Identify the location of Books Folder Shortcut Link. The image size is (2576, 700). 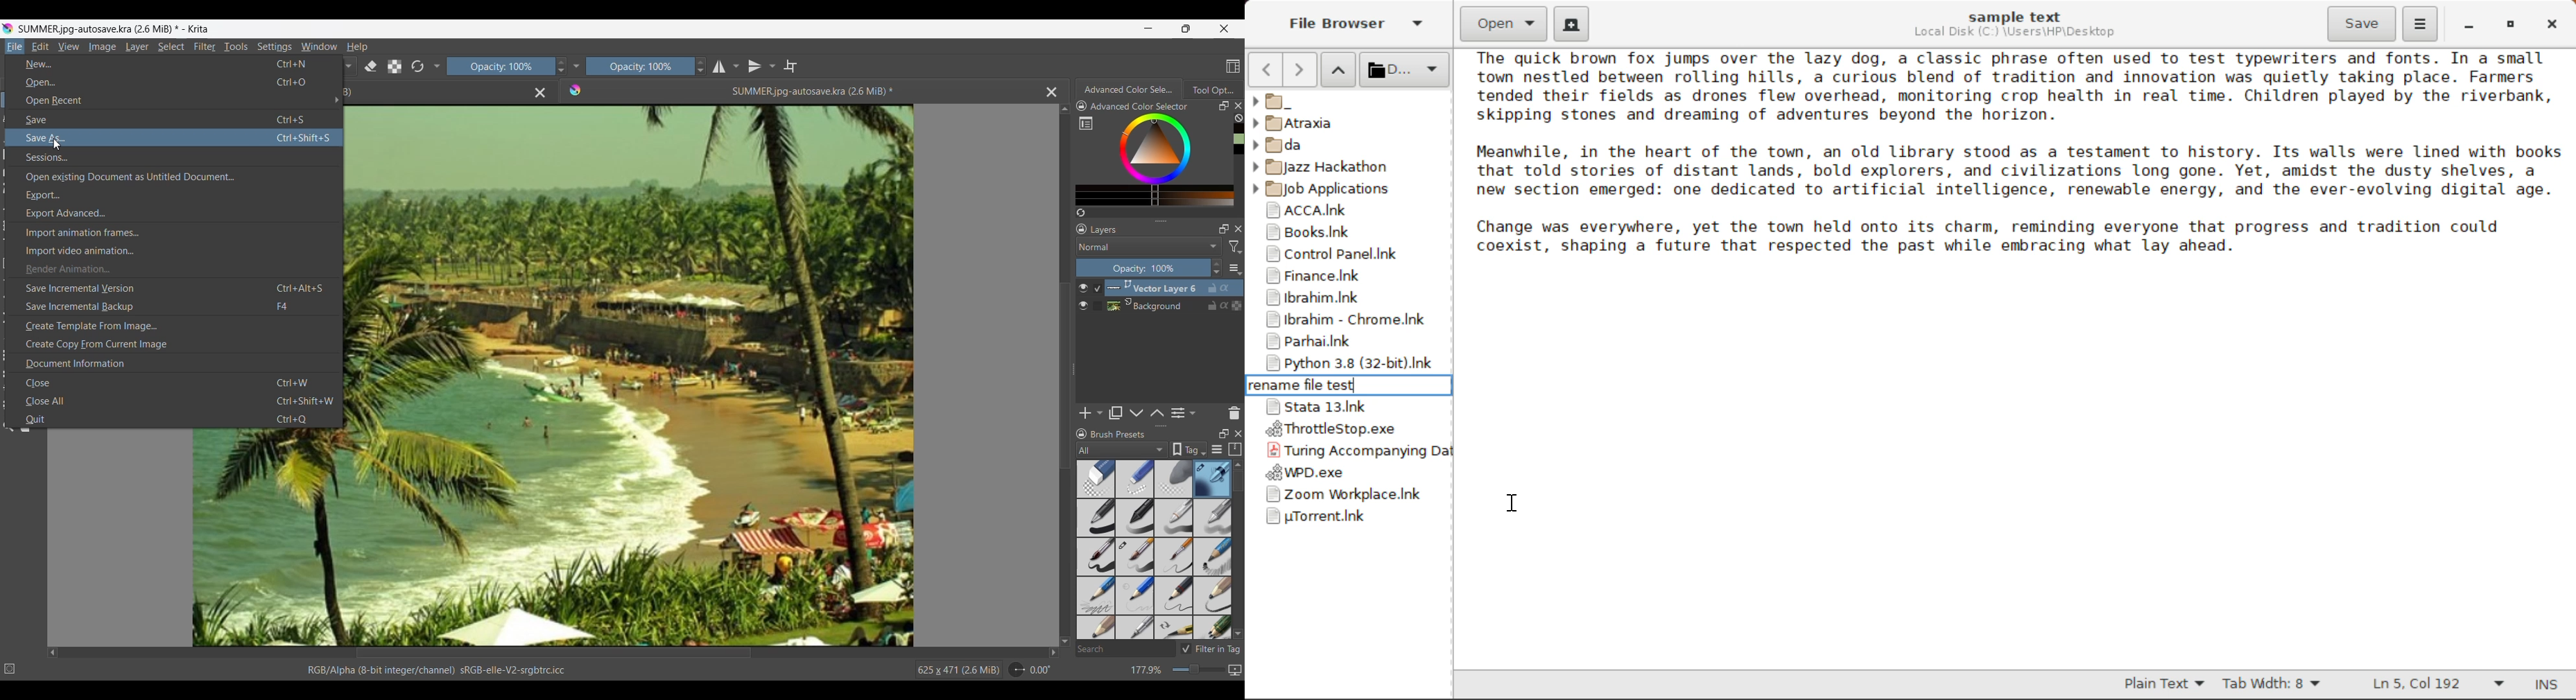
(1347, 232).